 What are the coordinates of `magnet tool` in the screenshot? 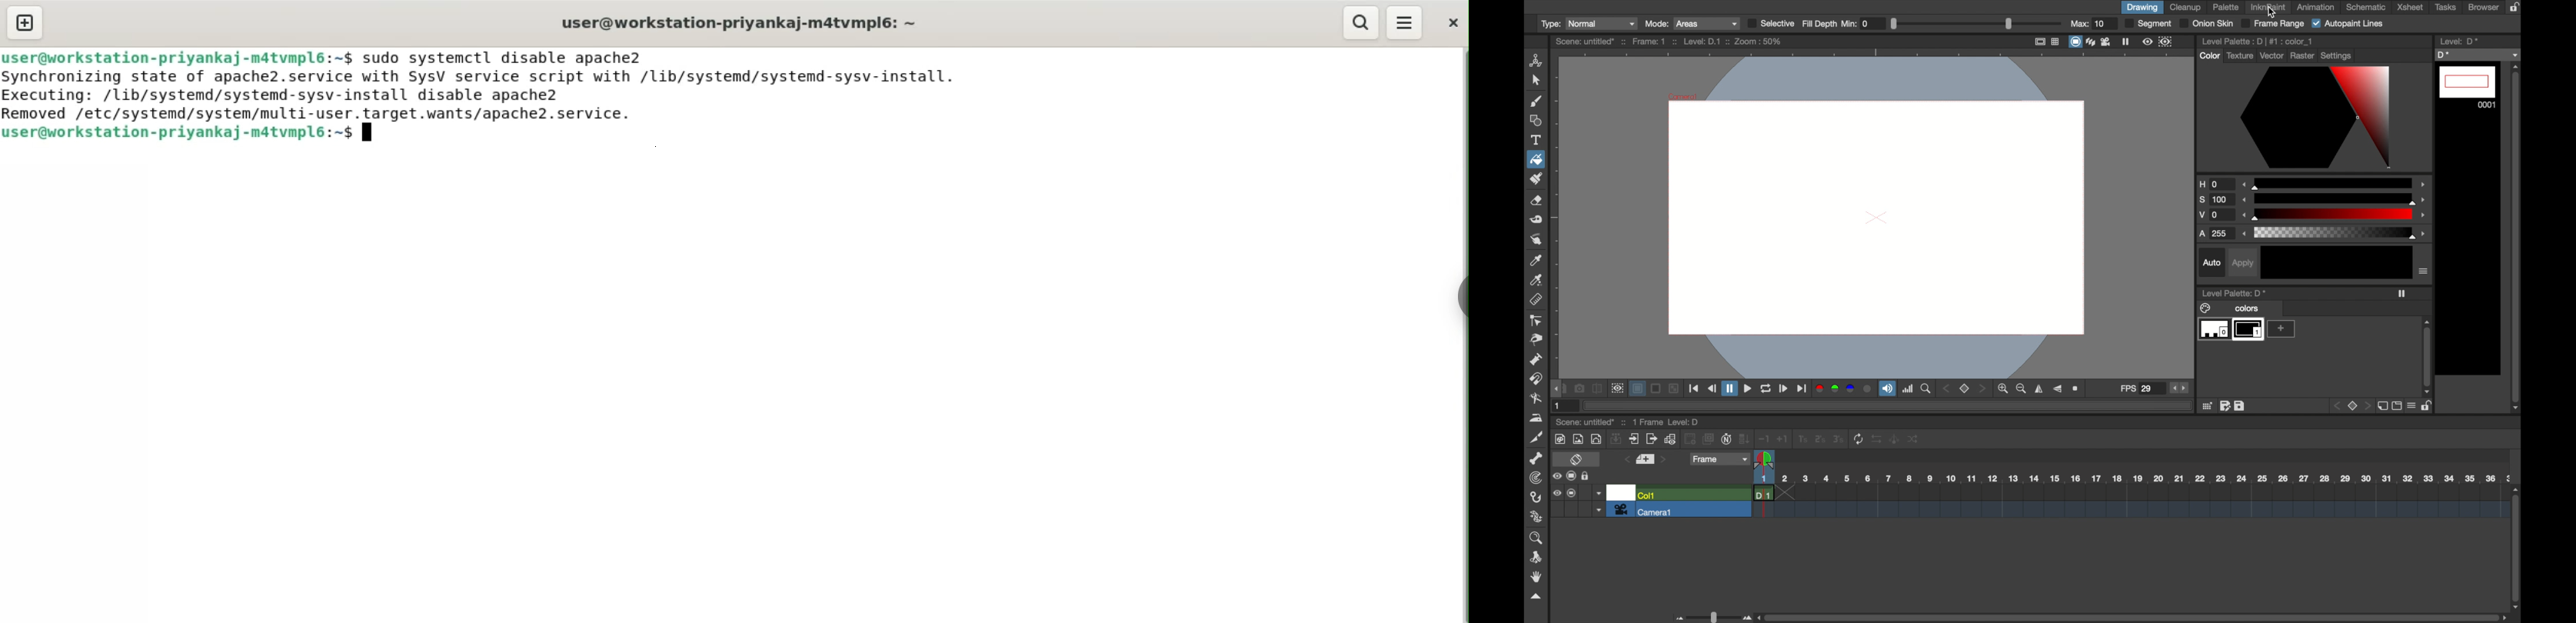 It's located at (1534, 378).